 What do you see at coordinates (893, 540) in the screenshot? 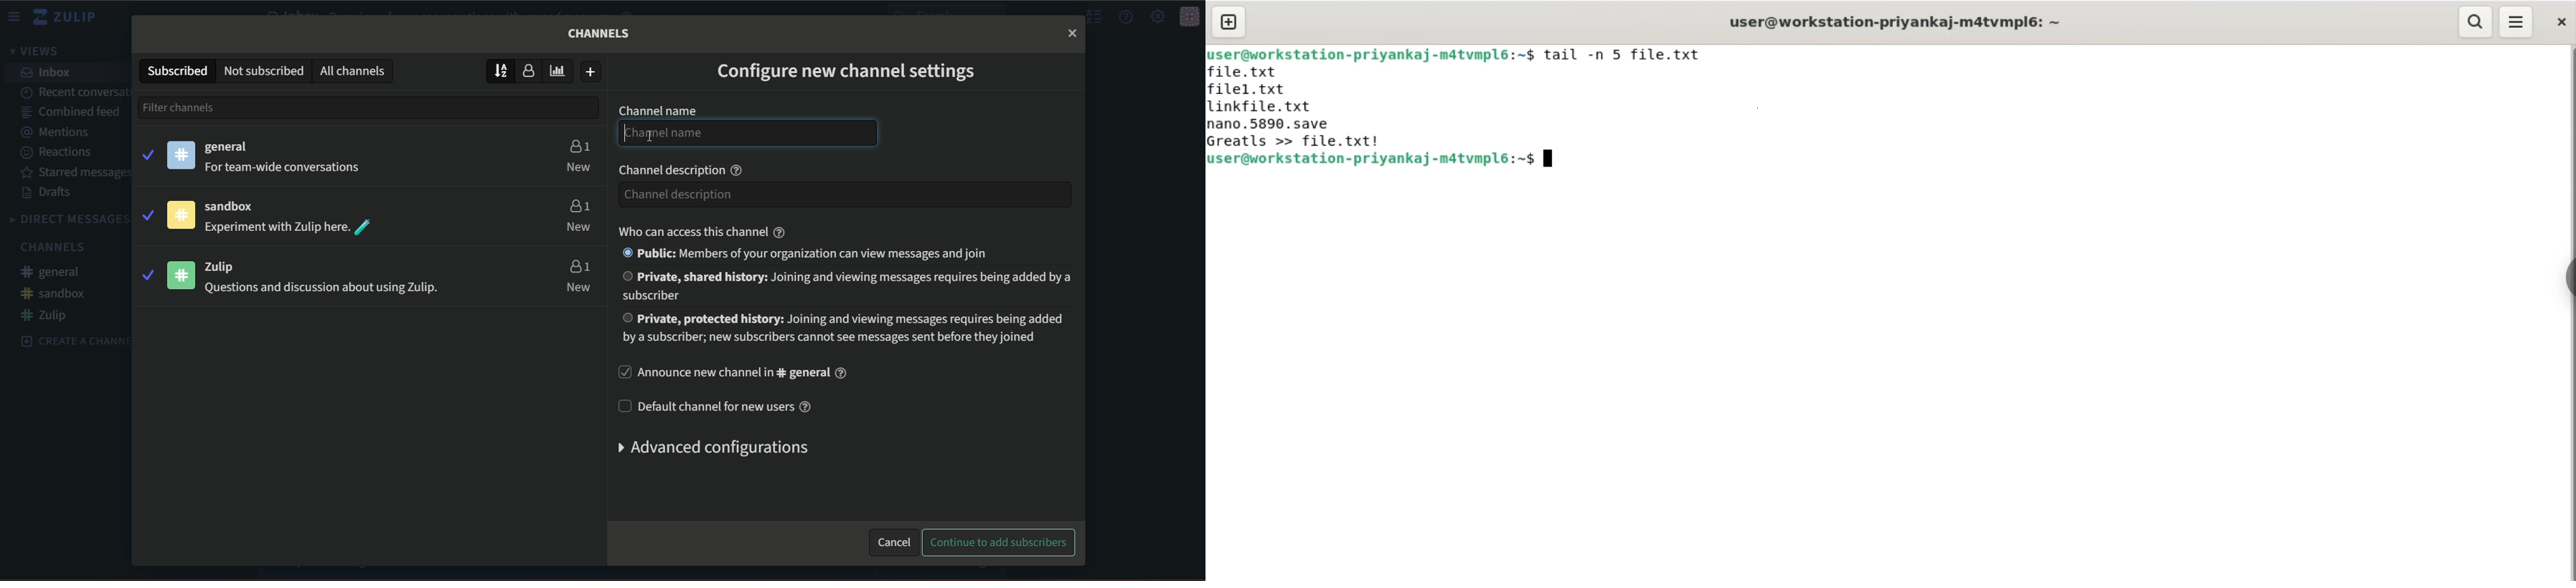
I see `cancel` at bounding box center [893, 540].